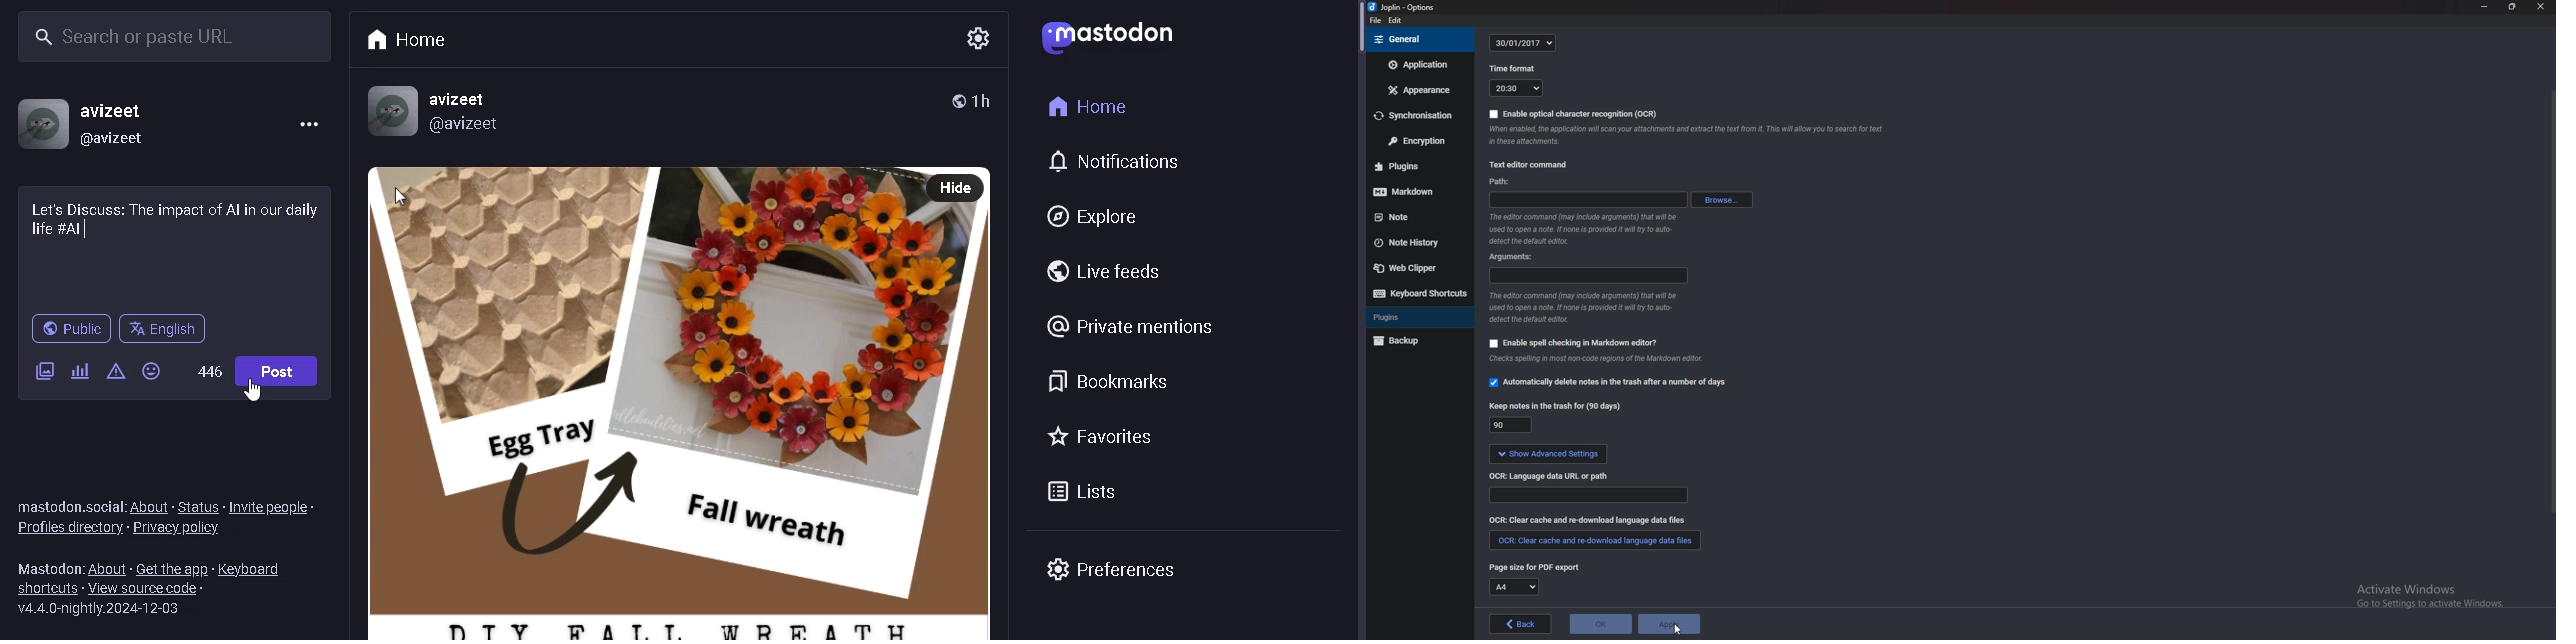 Image resolution: width=2576 pixels, height=644 pixels. What do you see at coordinates (49, 566) in the screenshot?
I see `TEXT` at bounding box center [49, 566].